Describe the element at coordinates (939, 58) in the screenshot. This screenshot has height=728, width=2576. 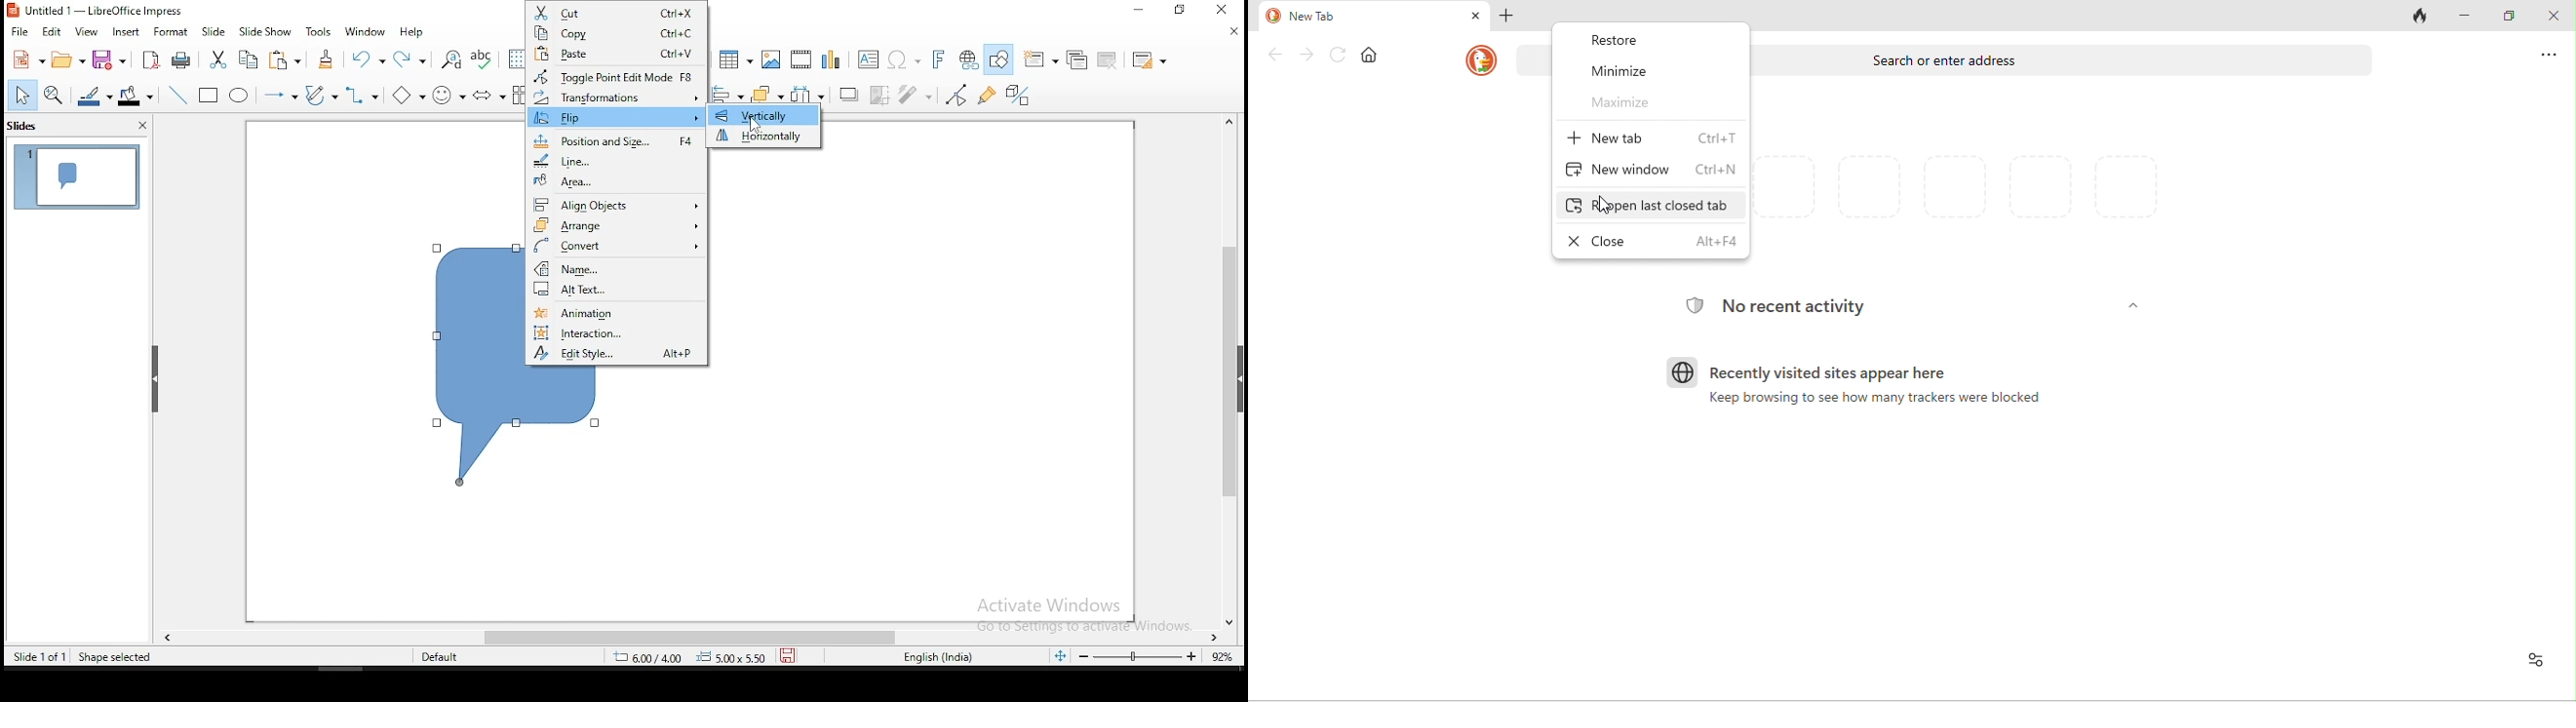
I see `insert font work text` at that location.